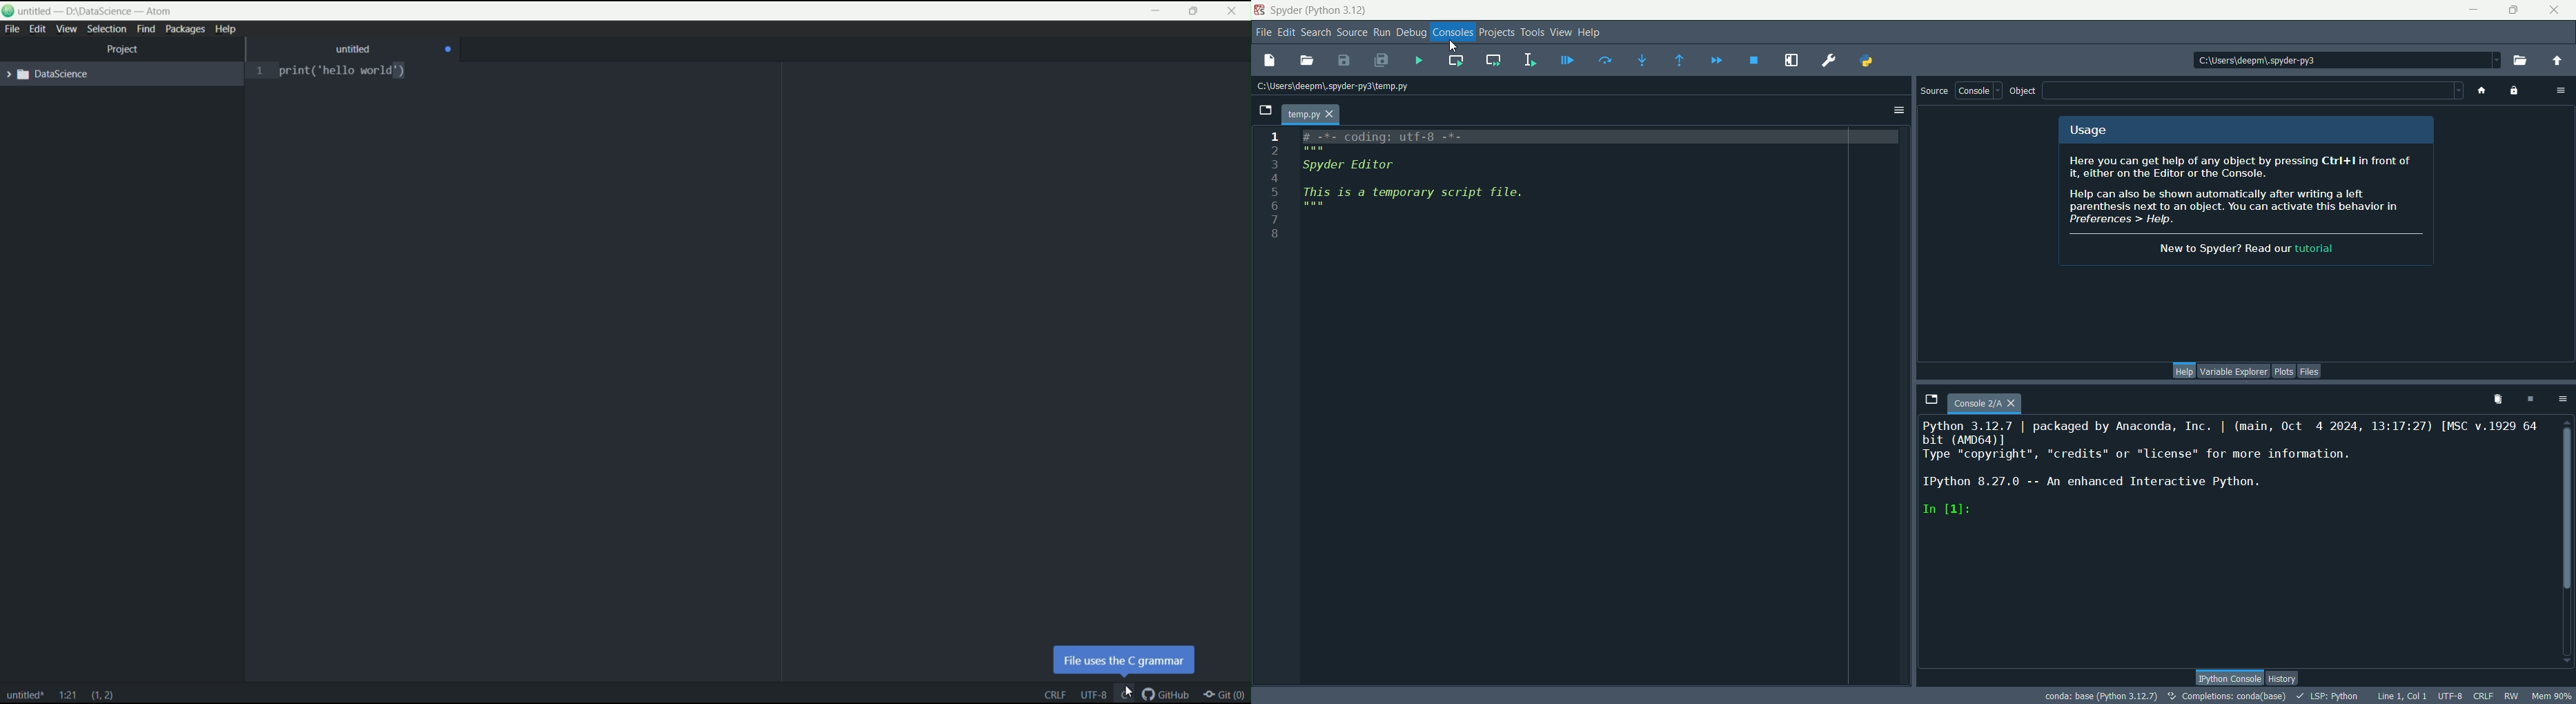 This screenshot has width=2576, height=728. I want to click on lock, so click(2513, 90).